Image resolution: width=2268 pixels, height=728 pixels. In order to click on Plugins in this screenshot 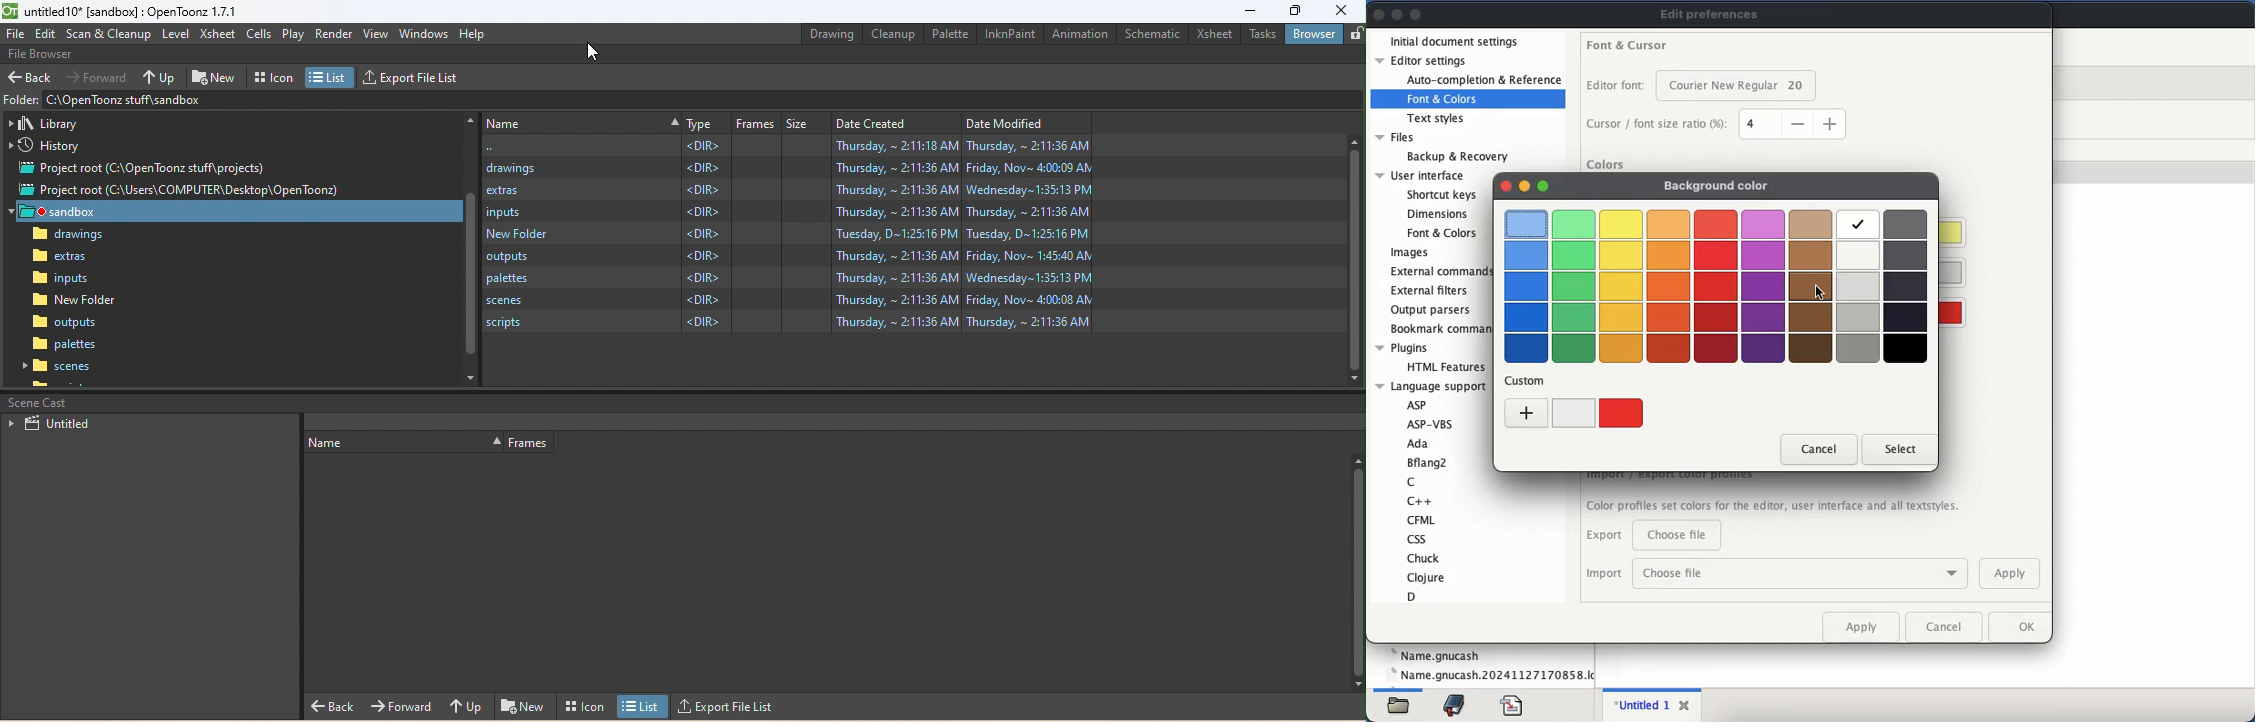, I will do `click(1402, 347)`.